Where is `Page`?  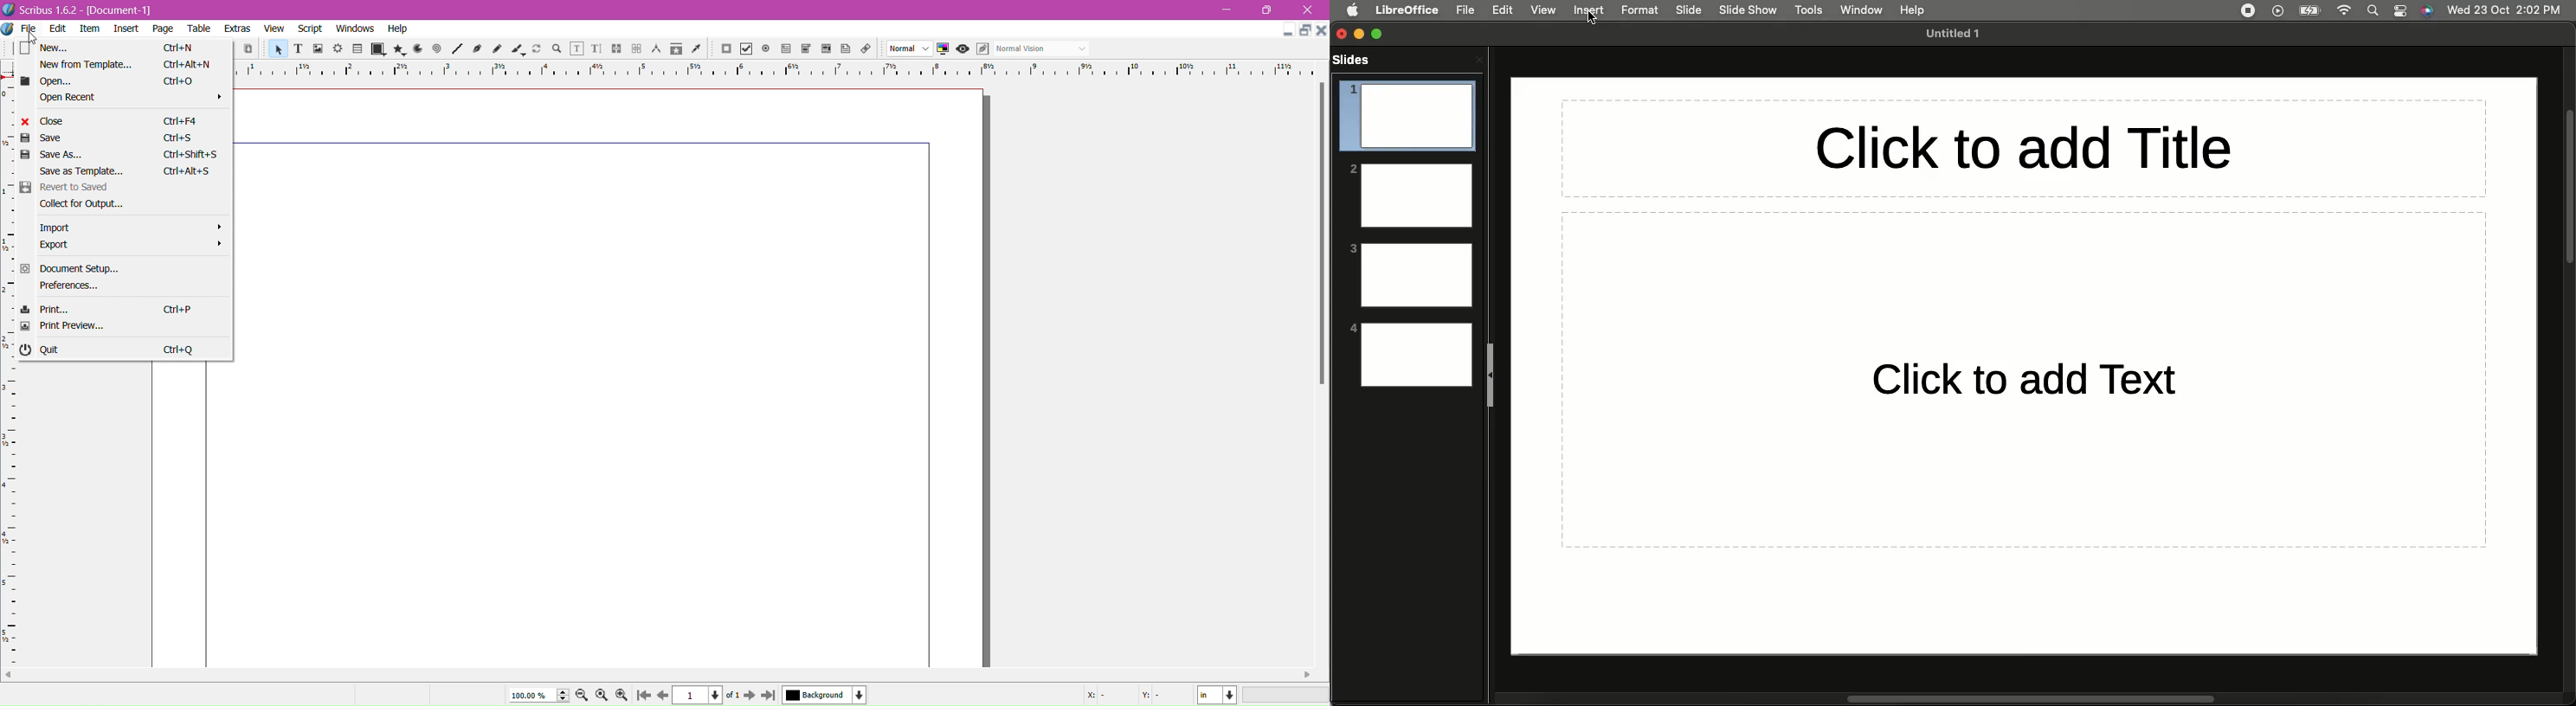 Page is located at coordinates (163, 29).